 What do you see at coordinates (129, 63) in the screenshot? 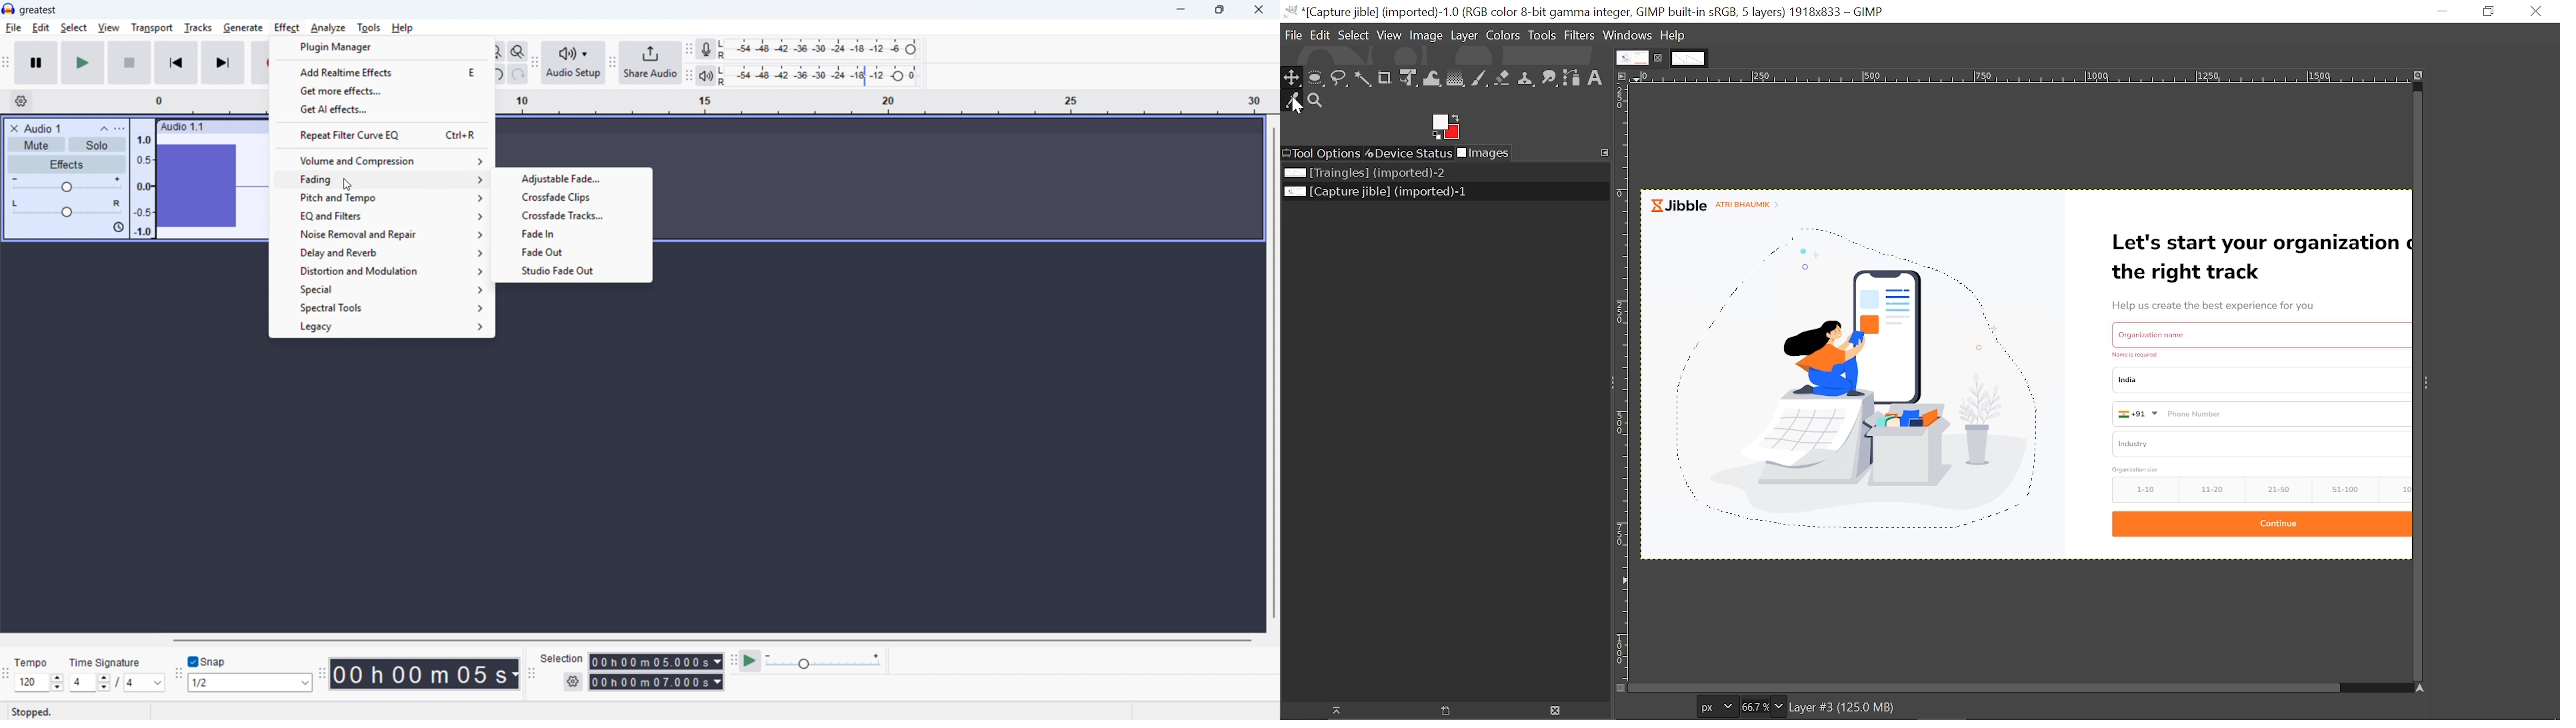
I see `stop ` at bounding box center [129, 63].